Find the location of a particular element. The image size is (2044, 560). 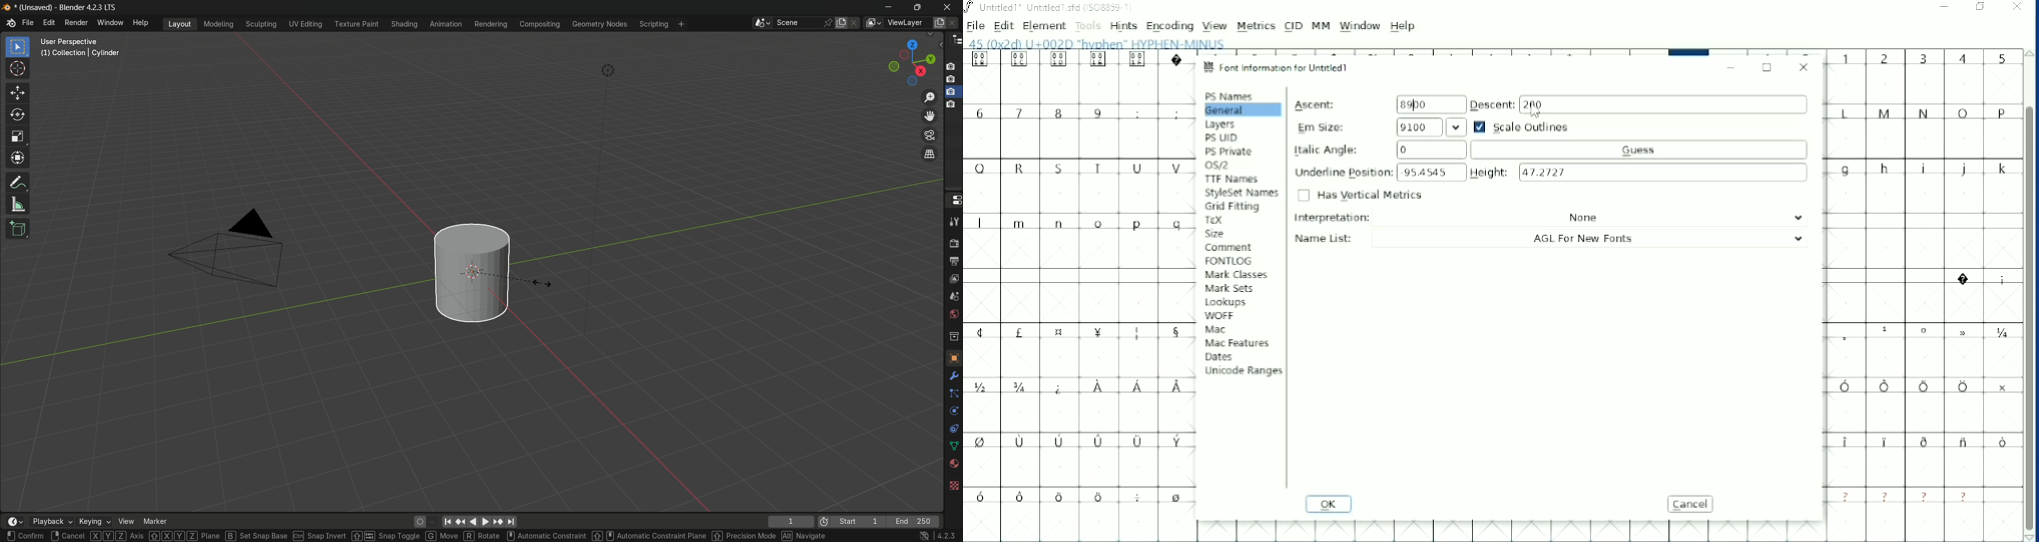

move the view is located at coordinates (928, 116).